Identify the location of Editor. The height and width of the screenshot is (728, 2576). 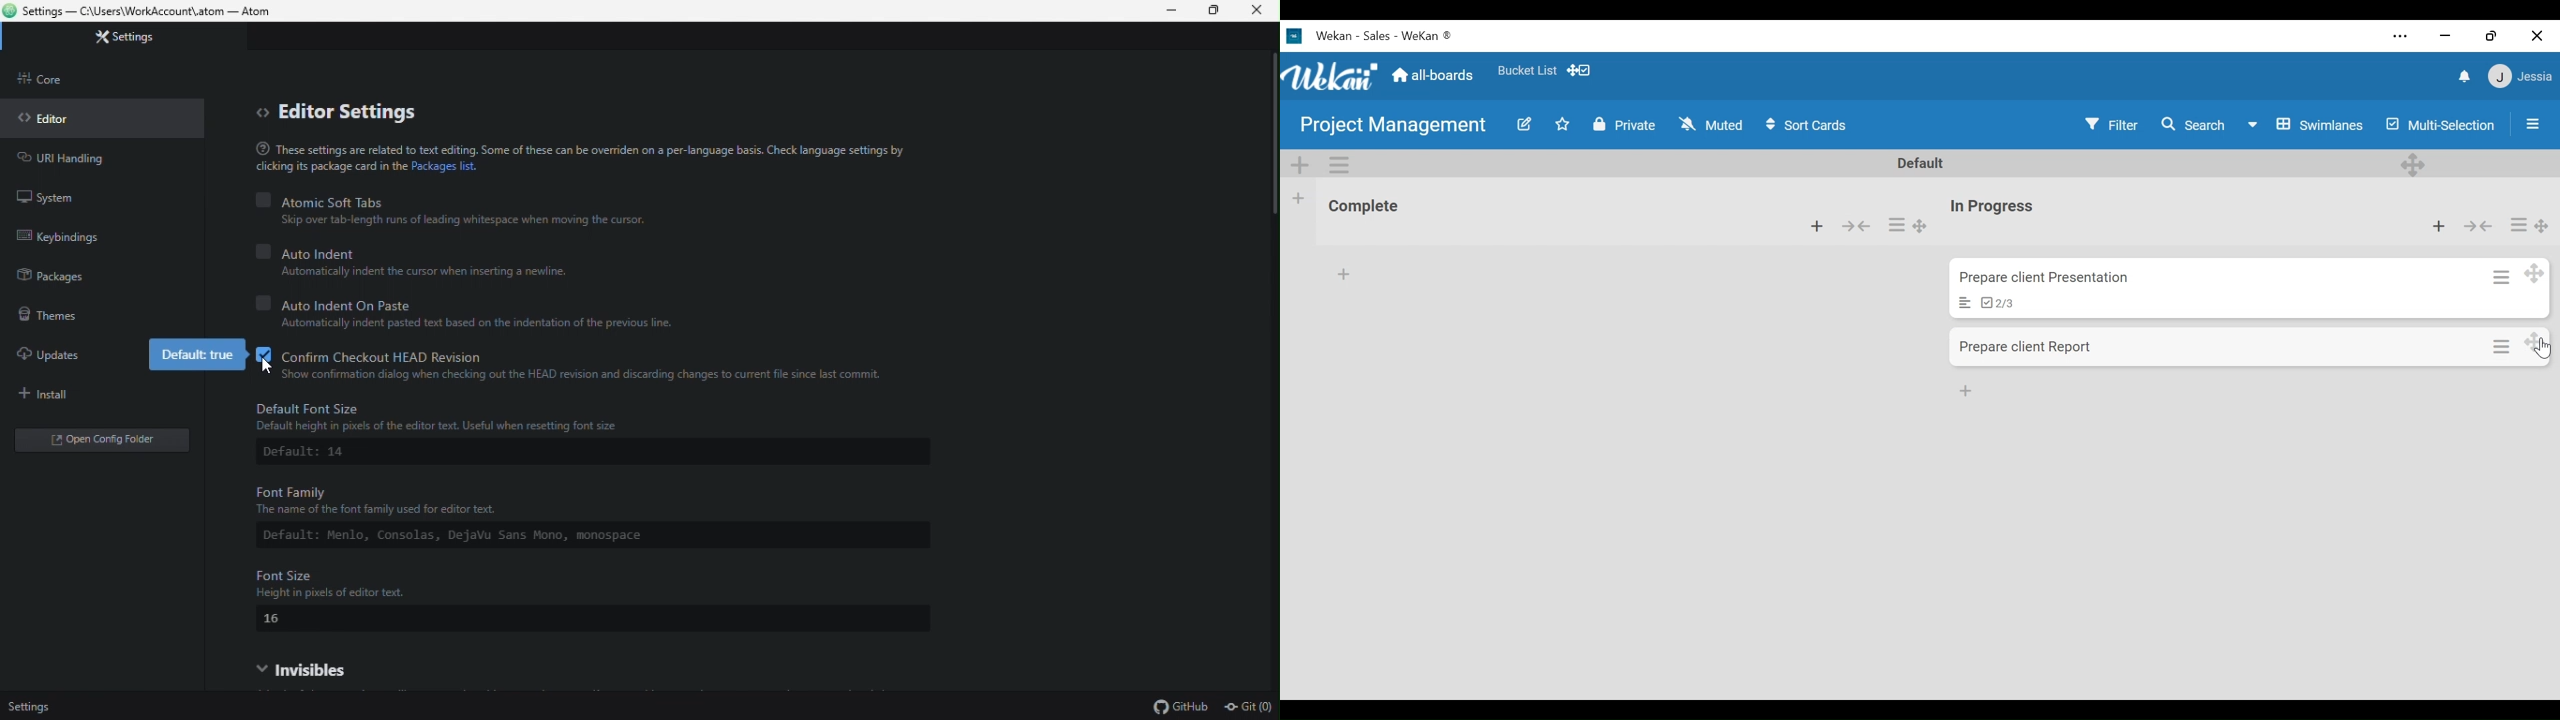
(67, 121).